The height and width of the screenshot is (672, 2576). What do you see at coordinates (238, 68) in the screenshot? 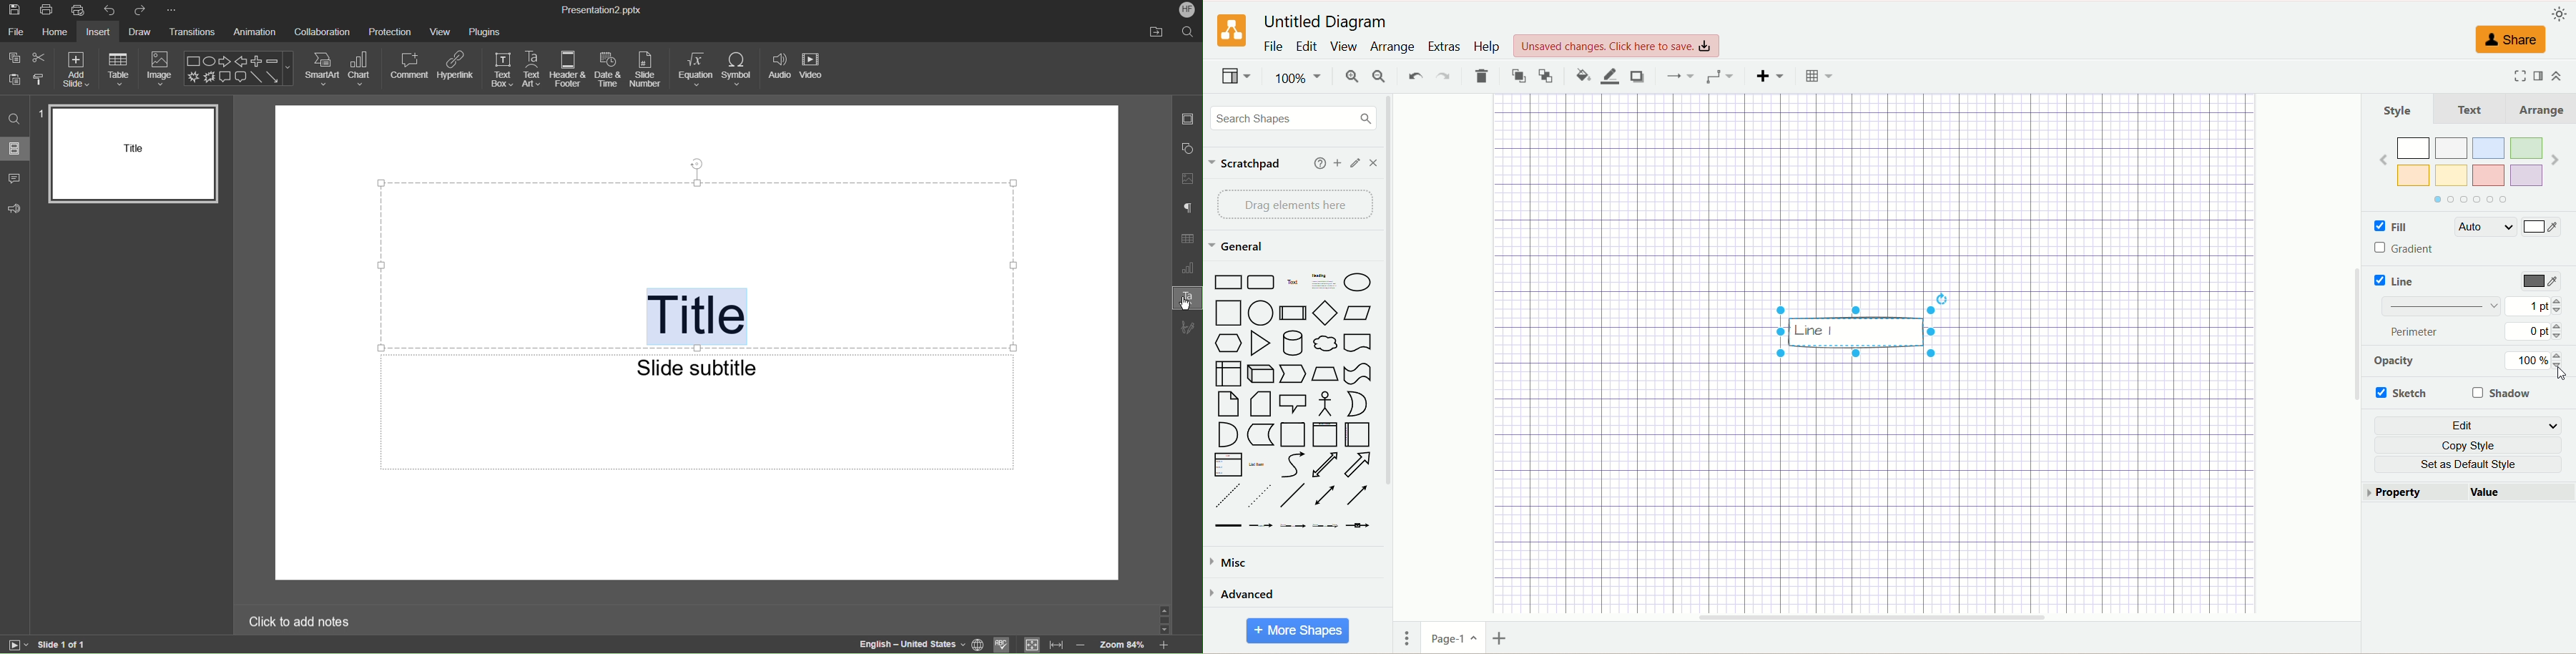
I see `Shape Menu` at bounding box center [238, 68].